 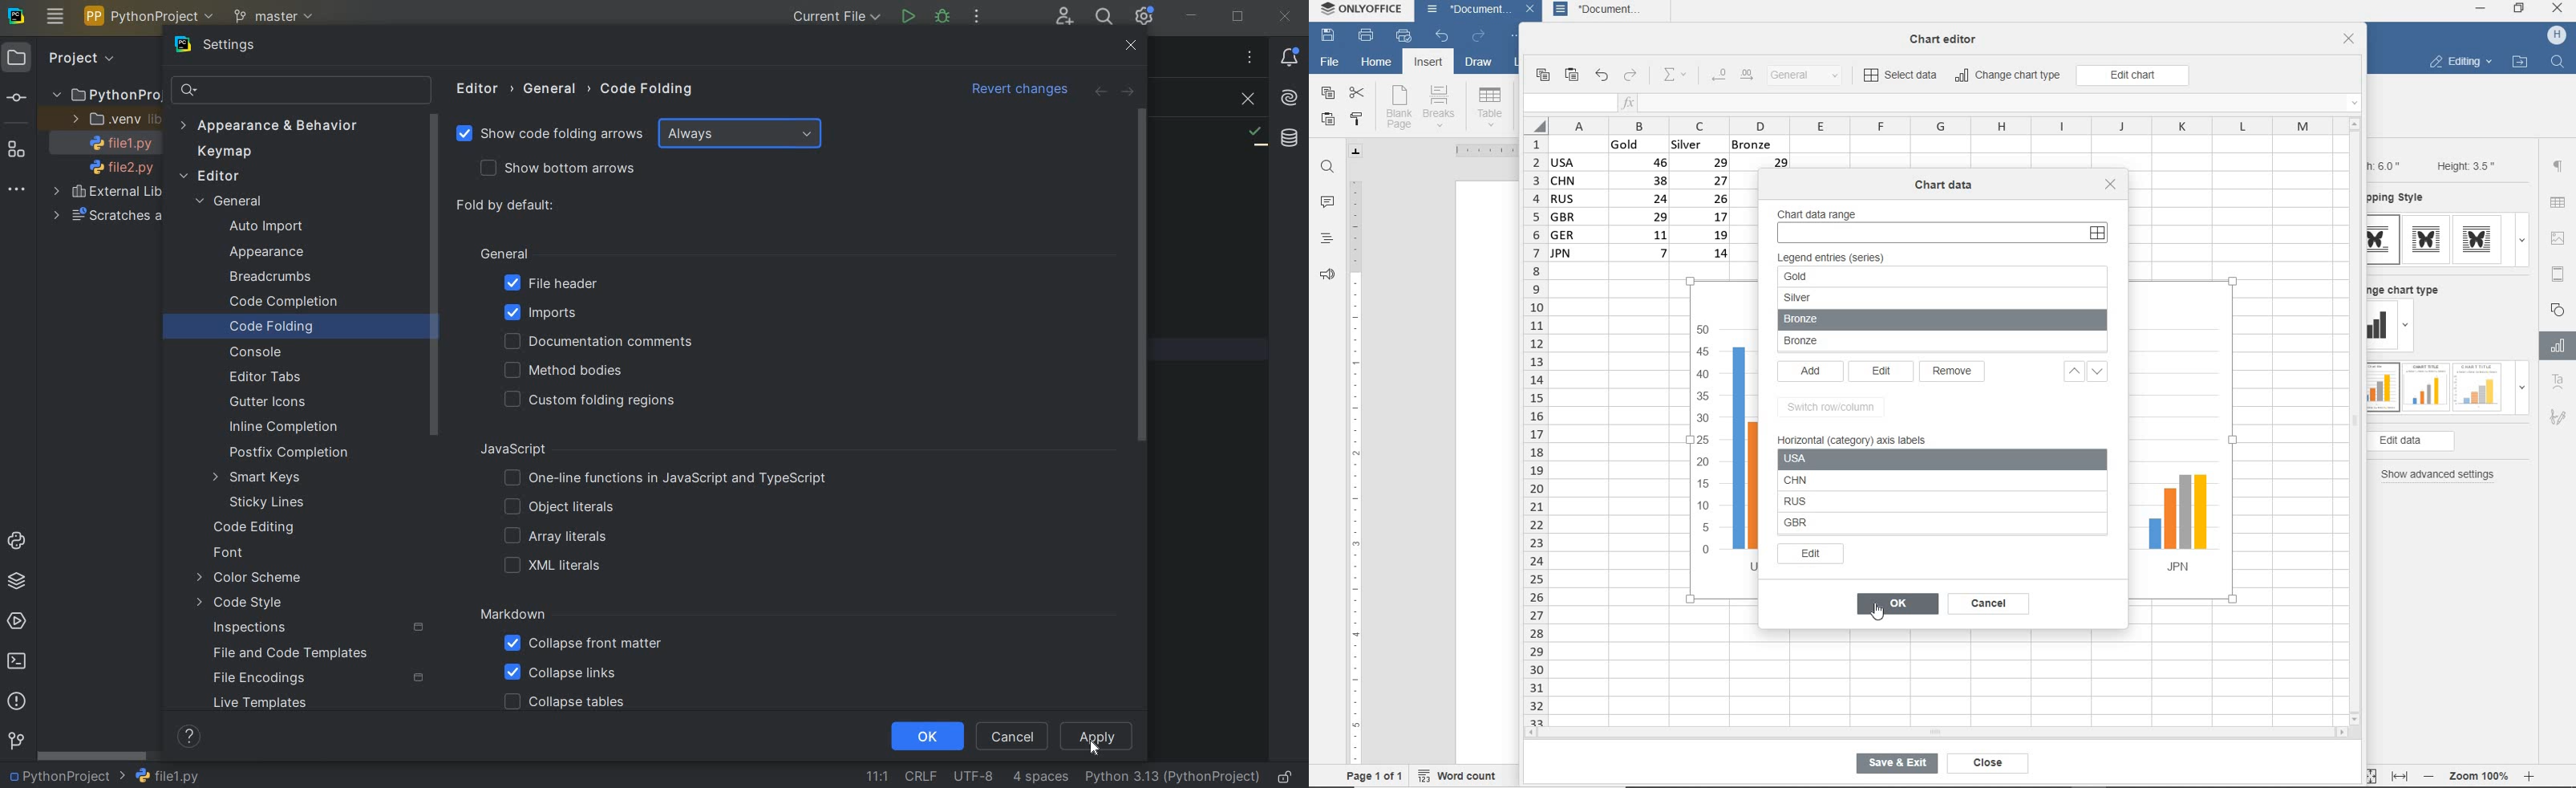 What do you see at coordinates (2360, 420) in the screenshot?
I see `vertical scroll bar` at bounding box center [2360, 420].